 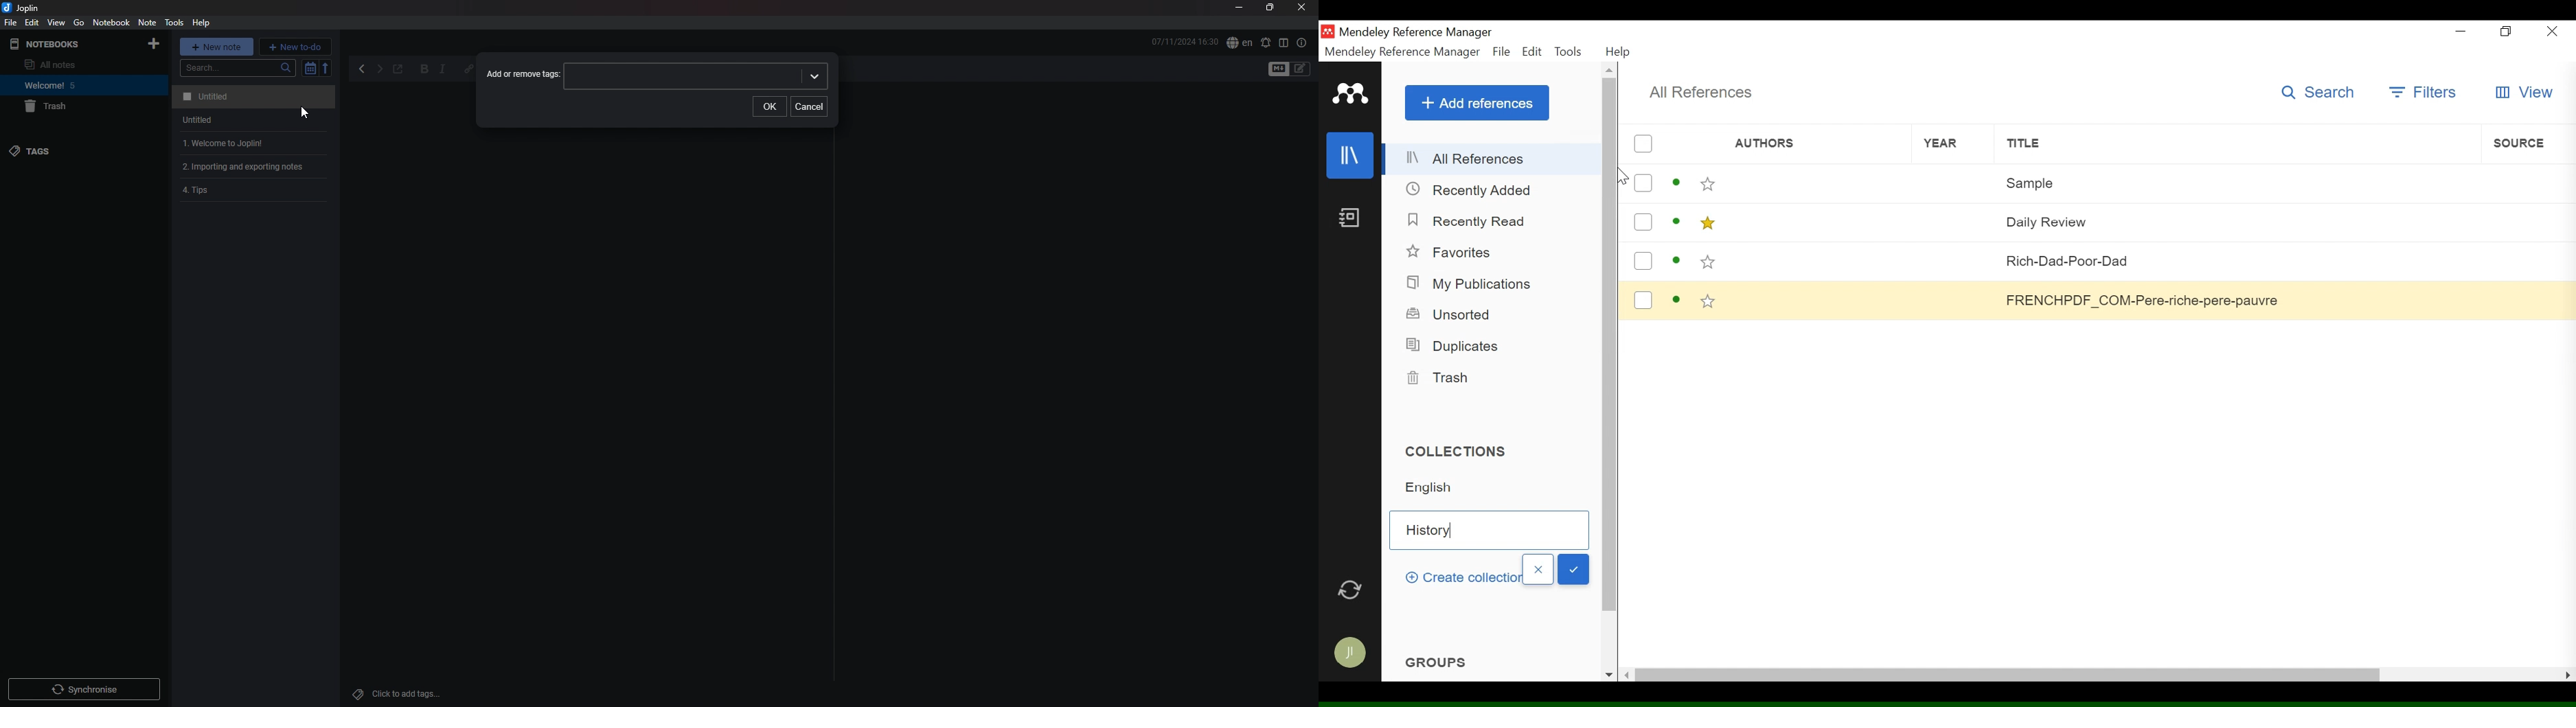 I want to click on joplin, so click(x=23, y=8).